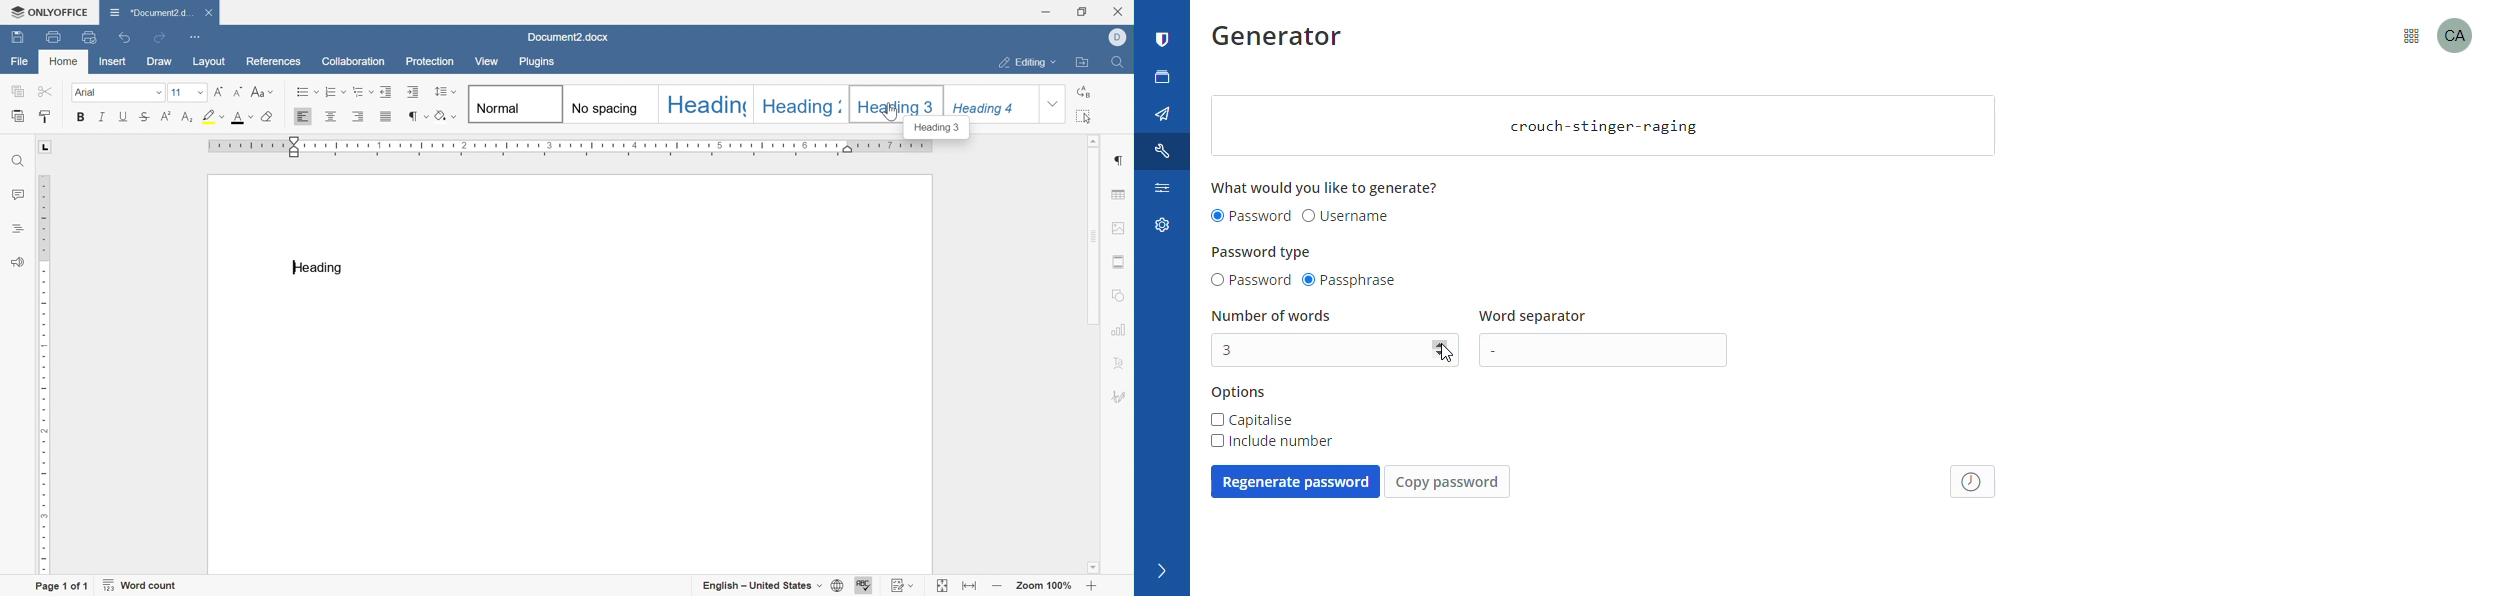 This screenshot has width=2520, height=616. Describe the element at coordinates (419, 116) in the screenshot. I see `Non printing characters` at that location.